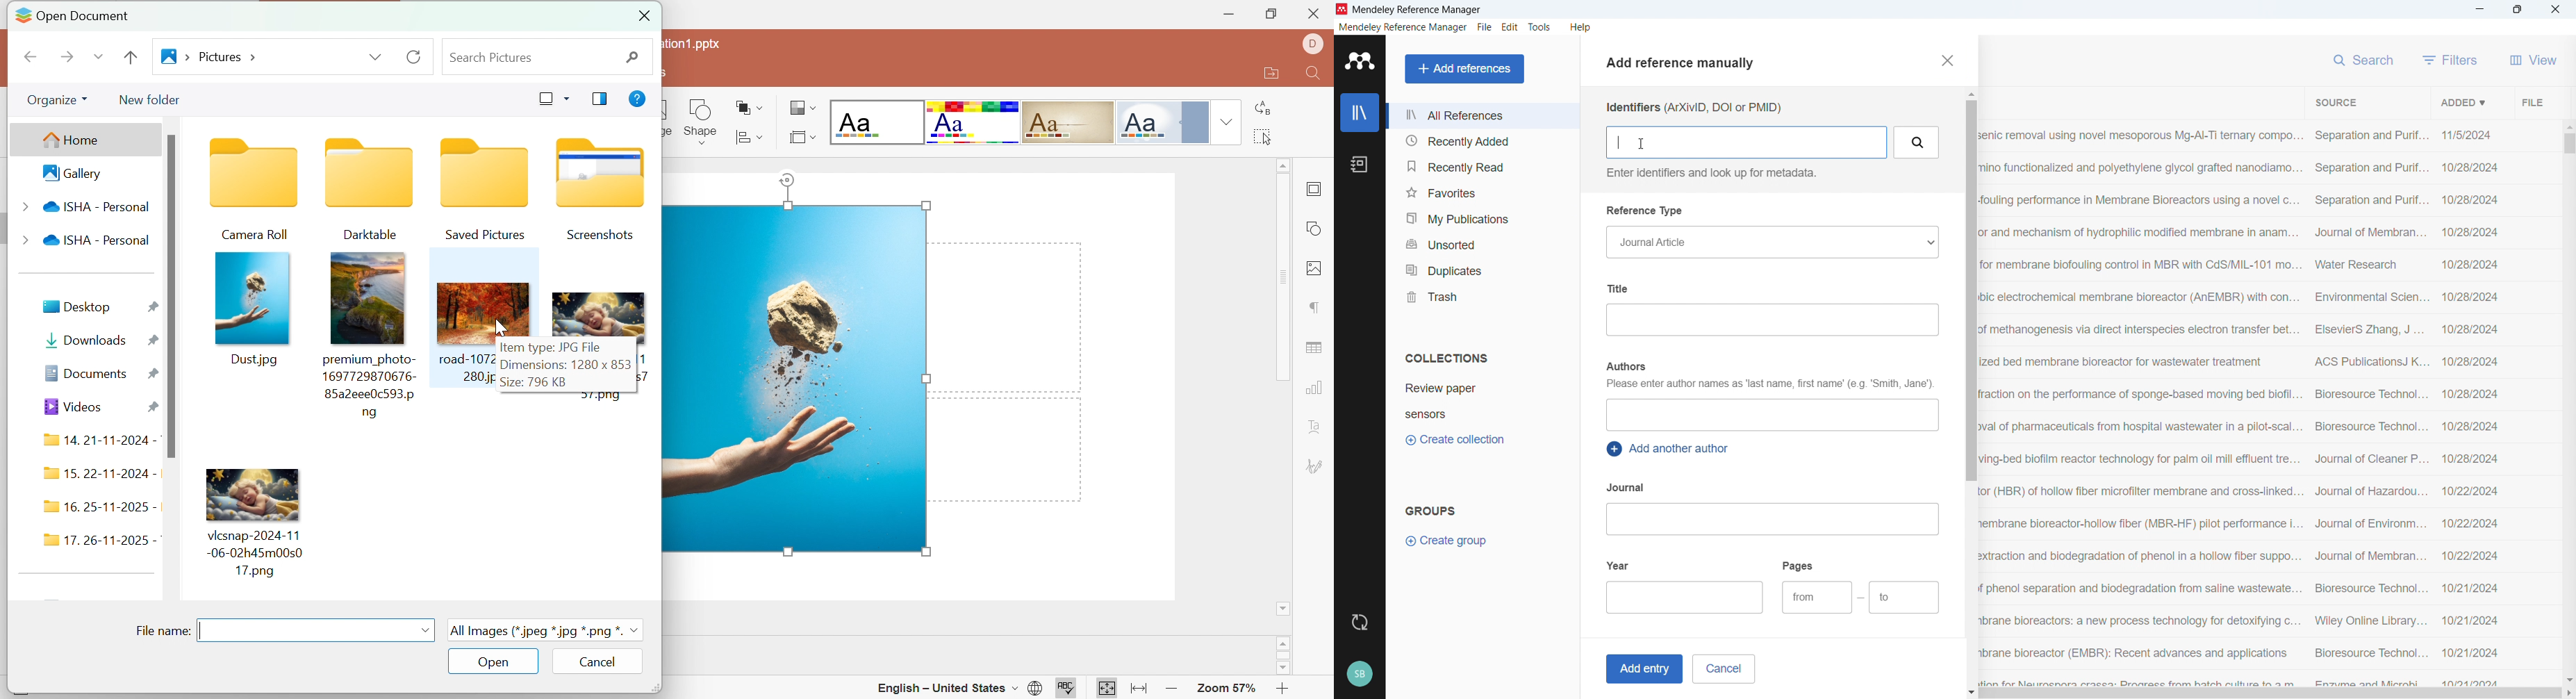 The image size is (2576, 700). I want to click on Show previous pane, so click(600, 97).